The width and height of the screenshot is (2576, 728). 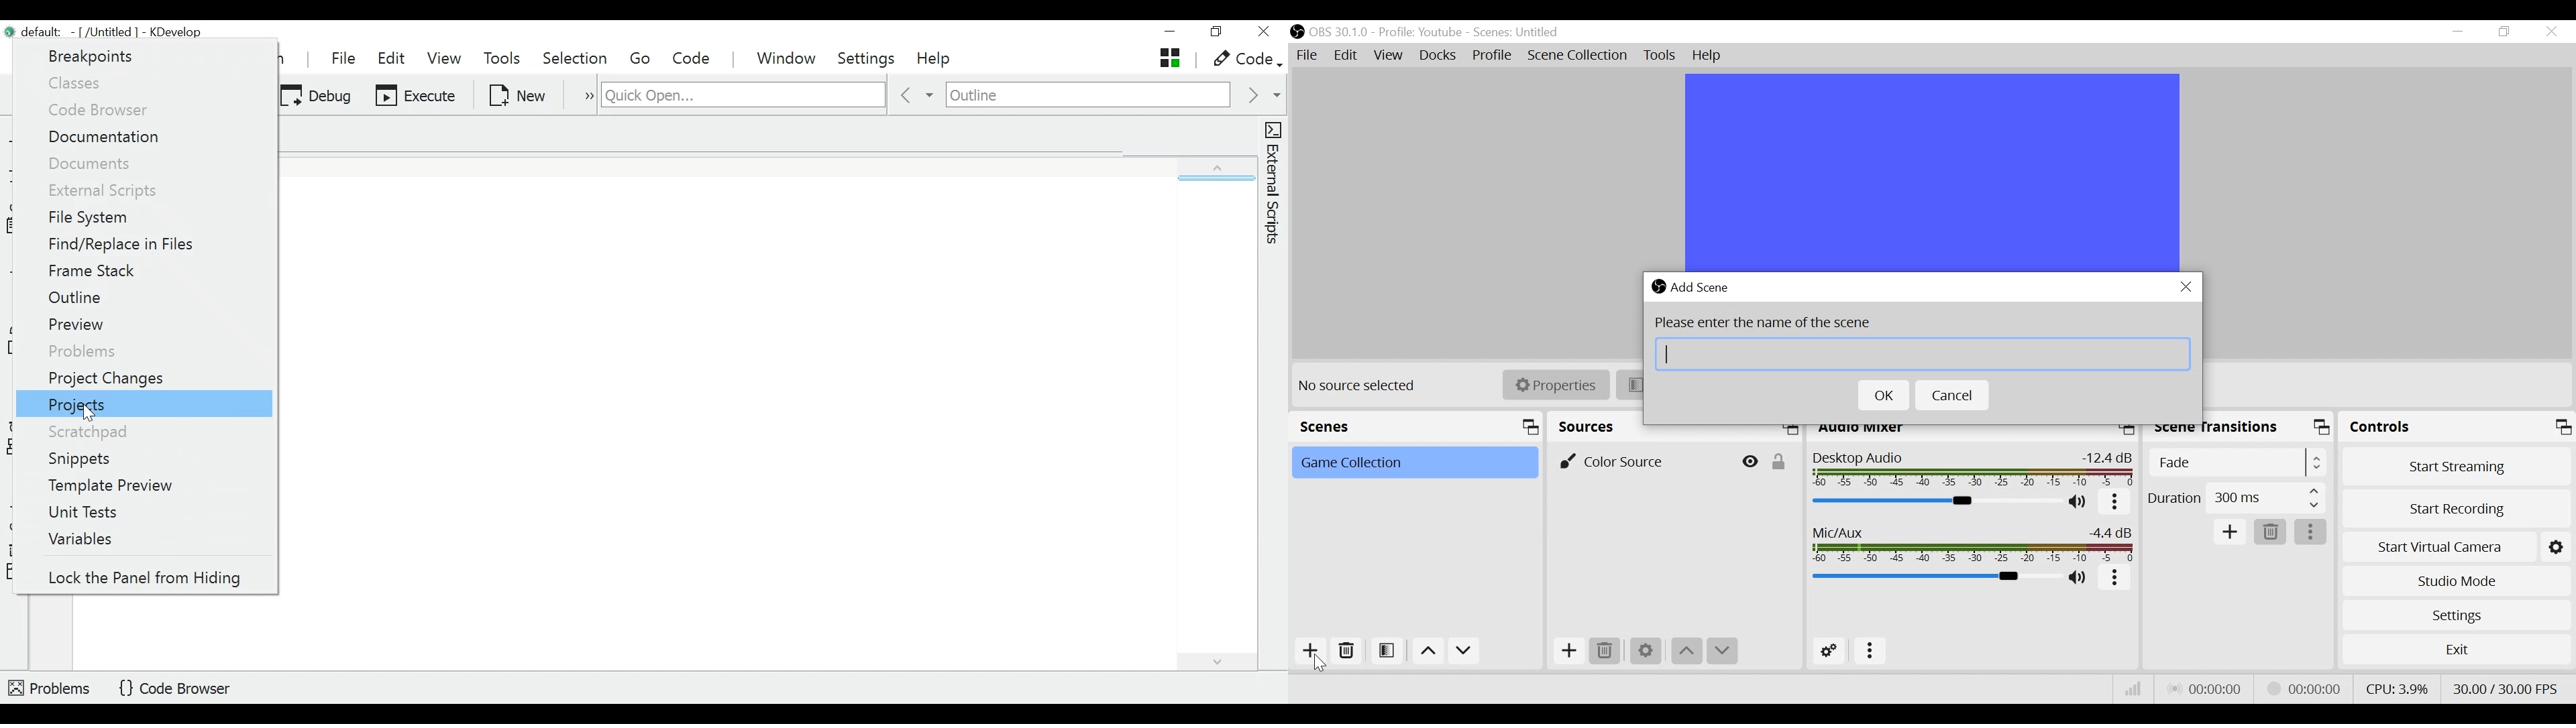 What do you see at coordinates (1388, 652) in the screenshot?
I see `Open Scene Filter` at bounding box center [1388, 652].